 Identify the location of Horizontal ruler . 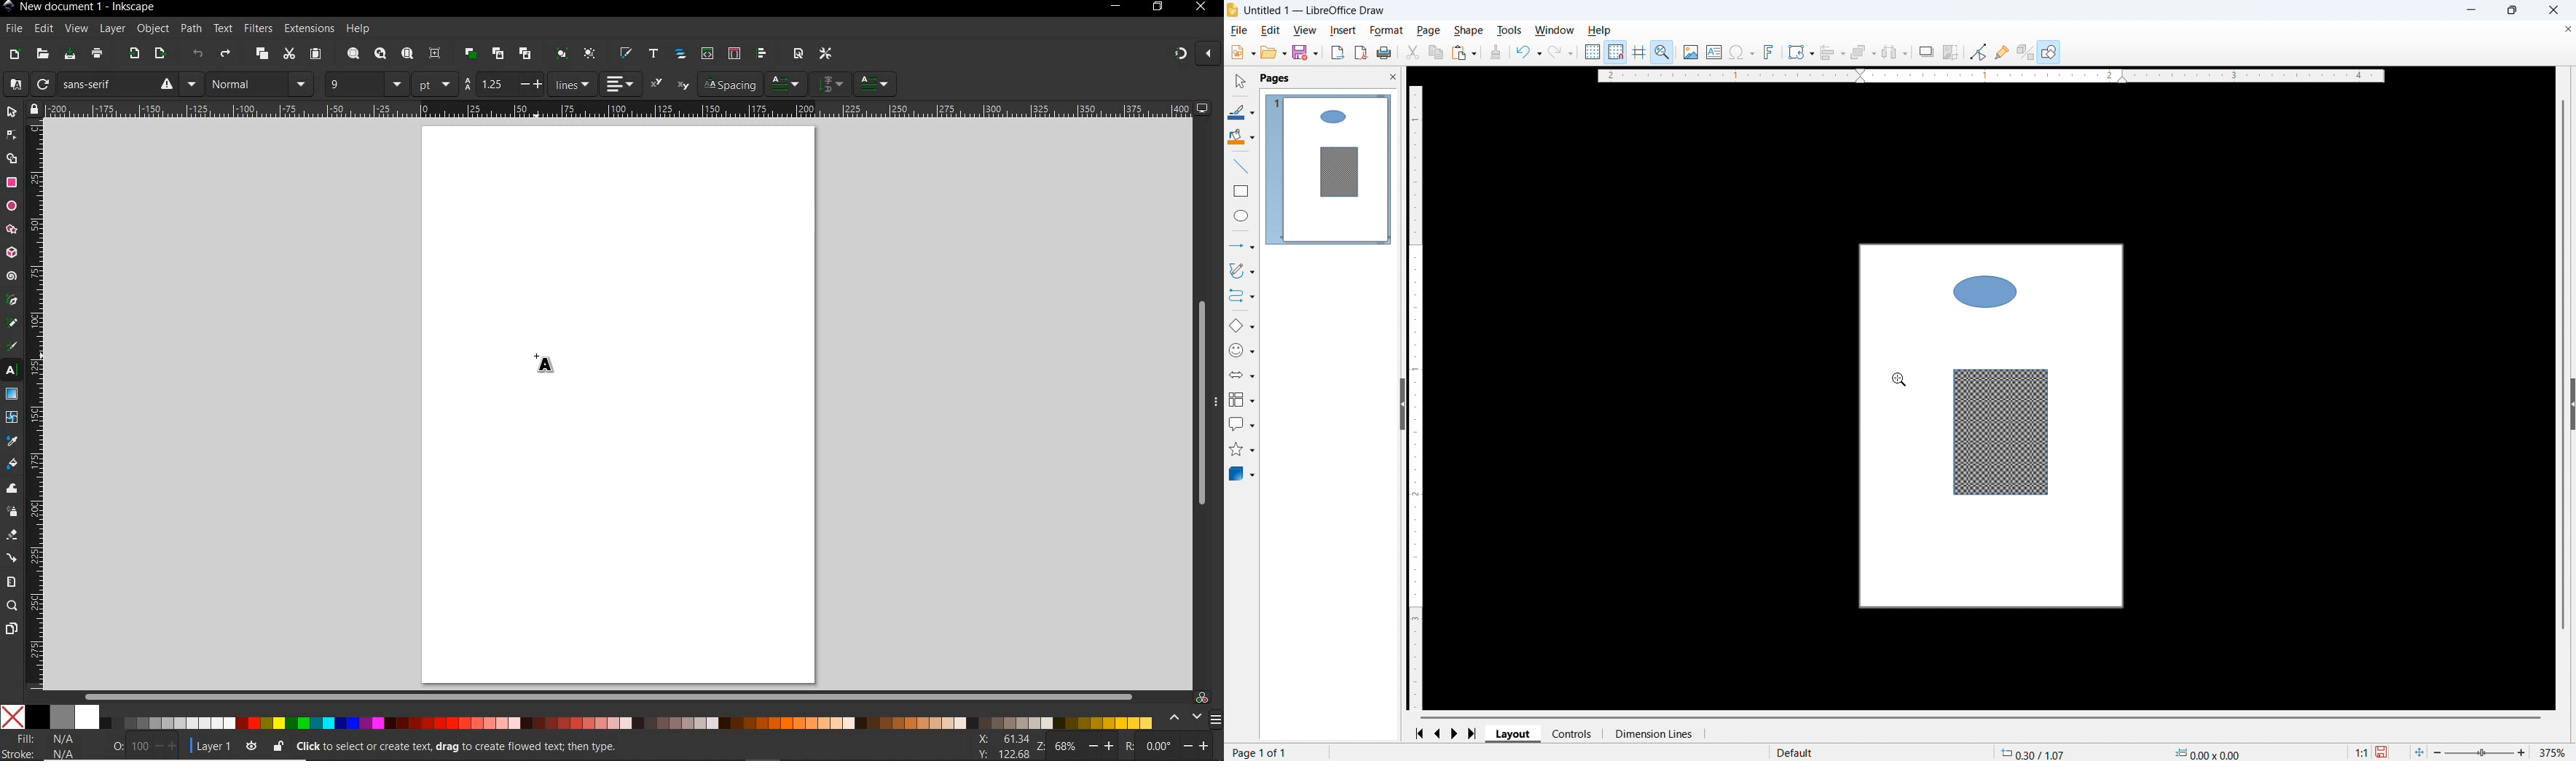
(1991, 75).